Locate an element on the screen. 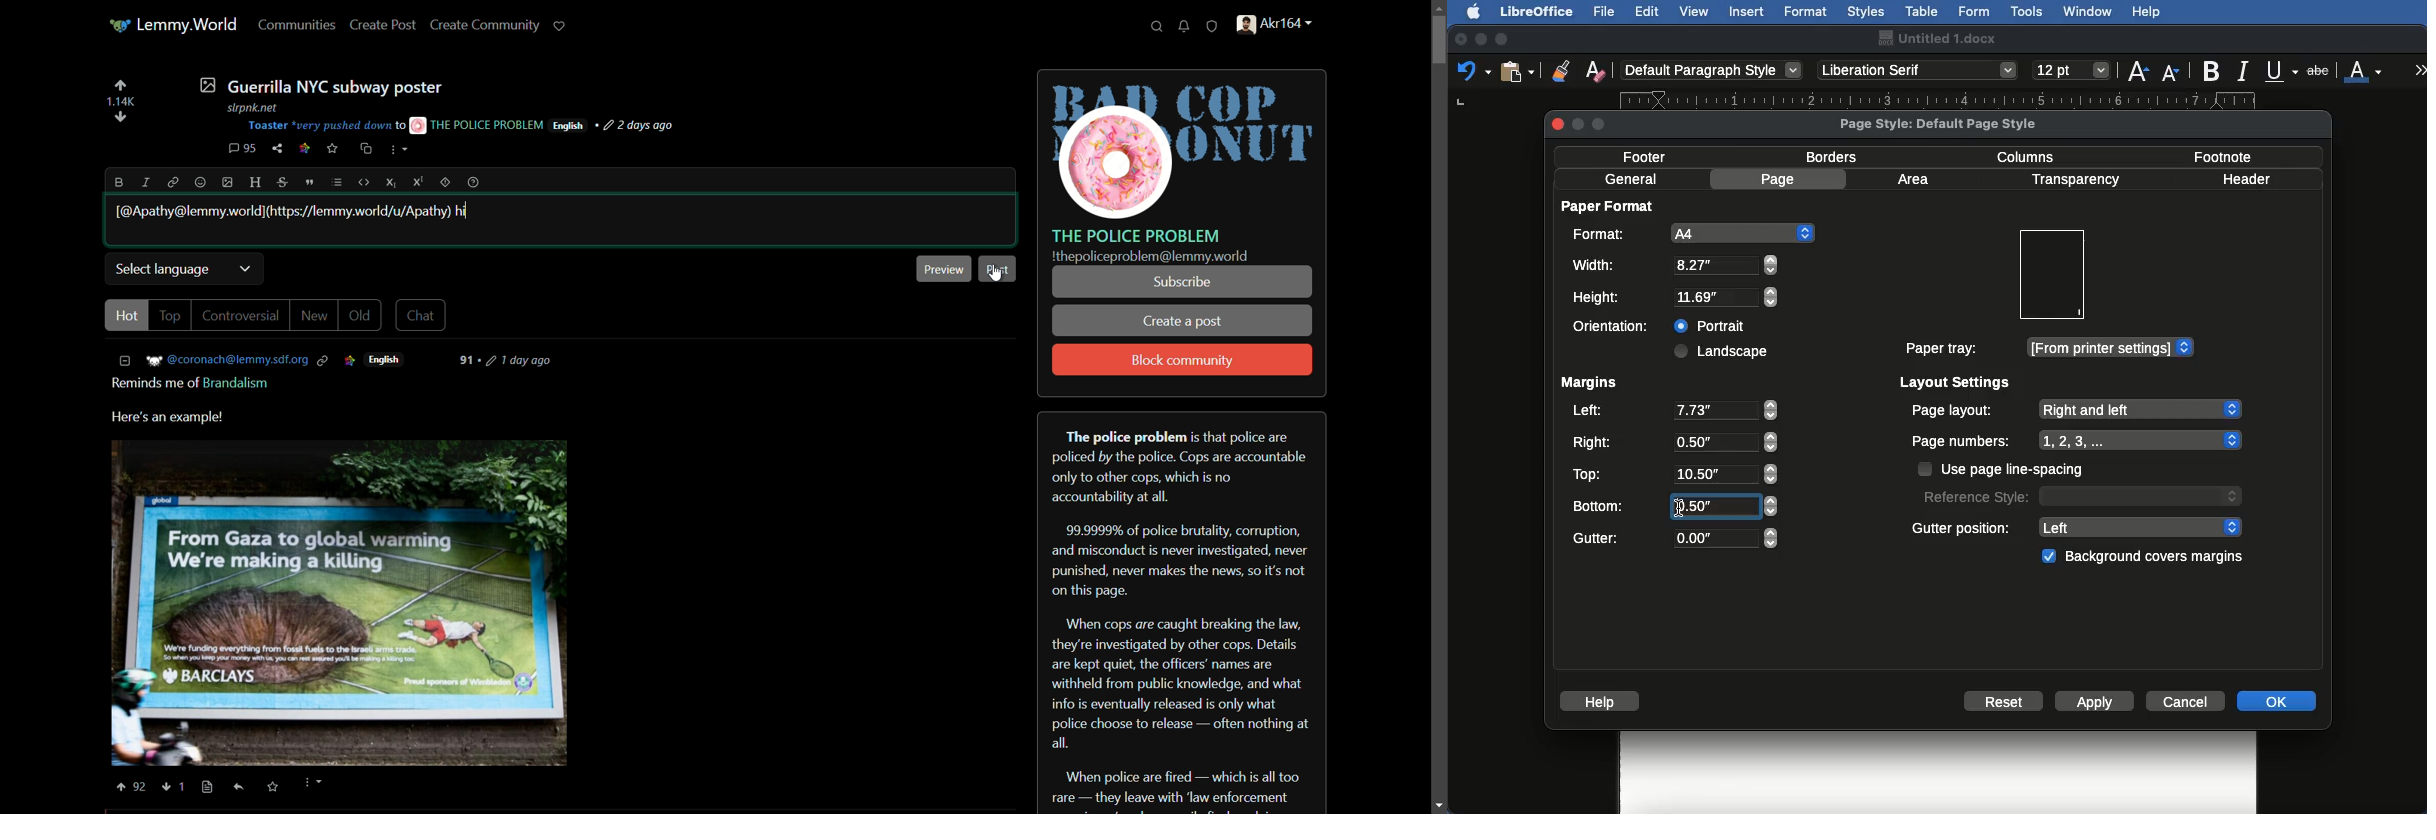 Image resolution: width=2436 pixels, height=840 pixels. Select language v is located at coordinates (183, 268).